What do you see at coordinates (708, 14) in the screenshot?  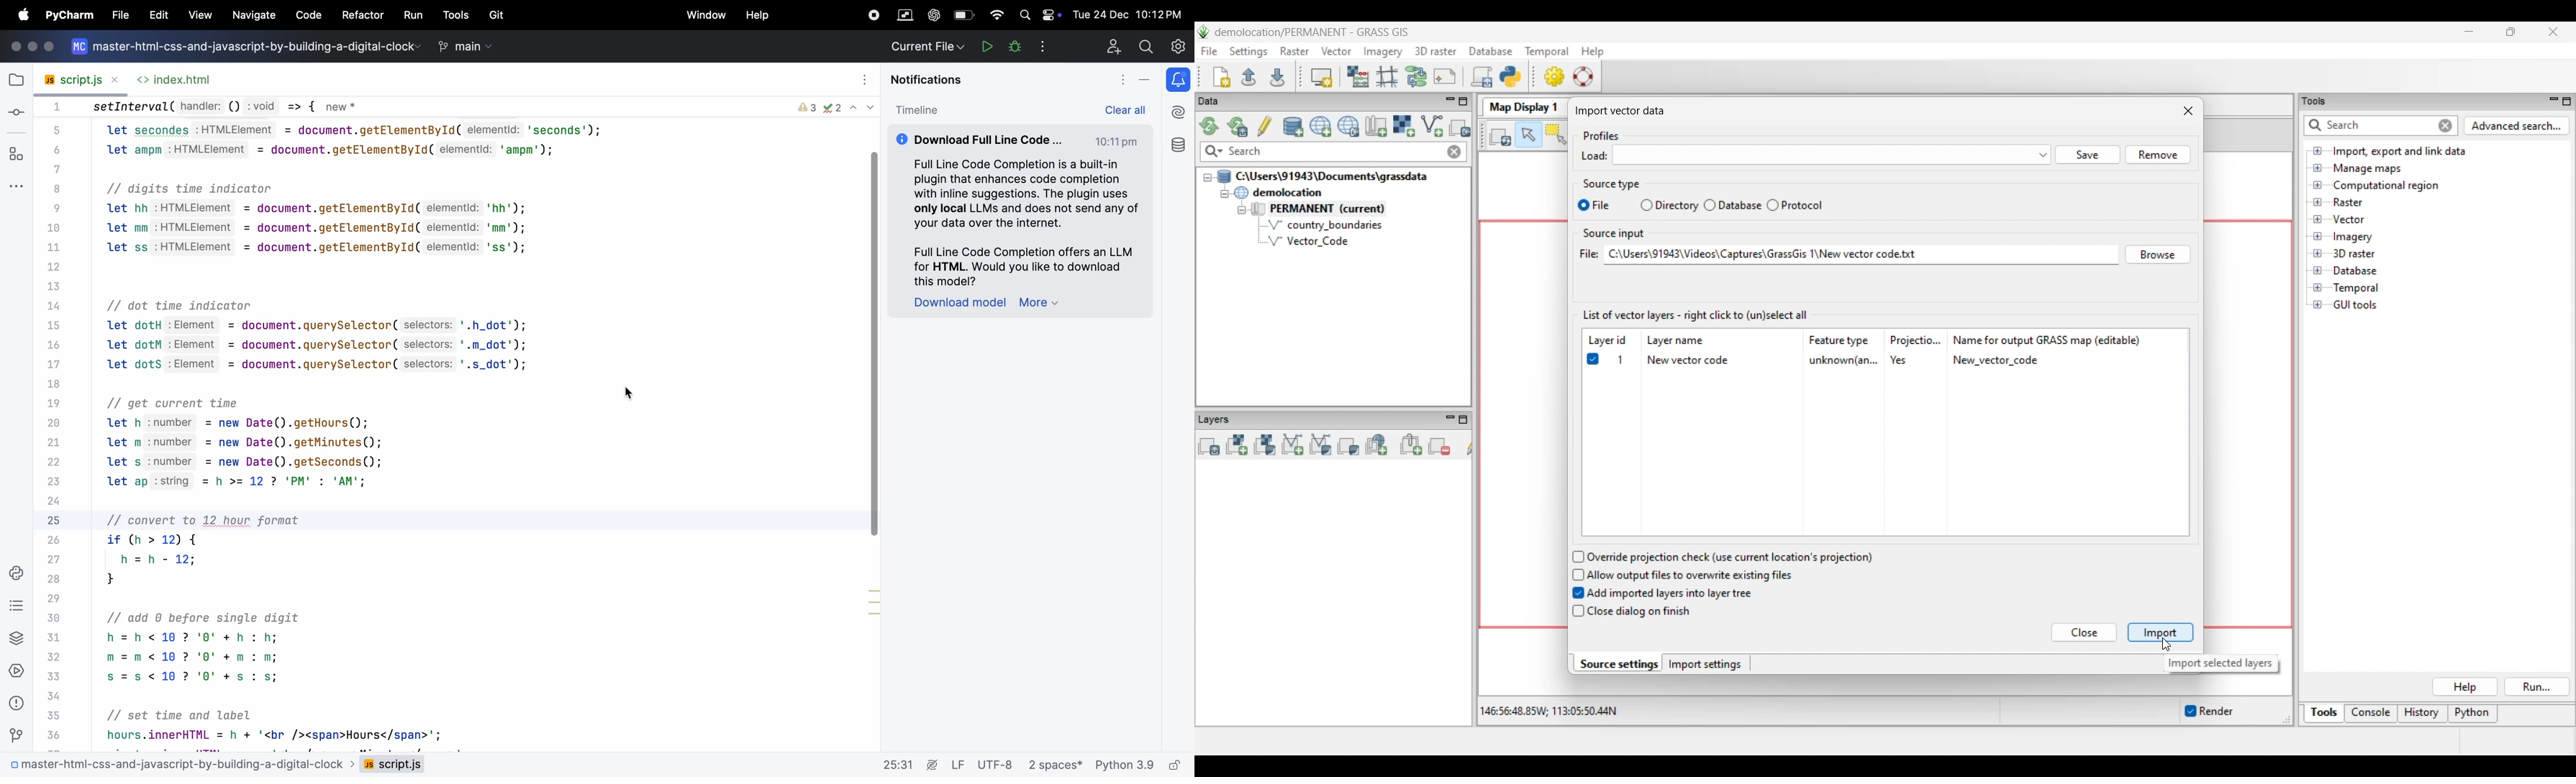 I see `window` at bounding box center [708, 14].